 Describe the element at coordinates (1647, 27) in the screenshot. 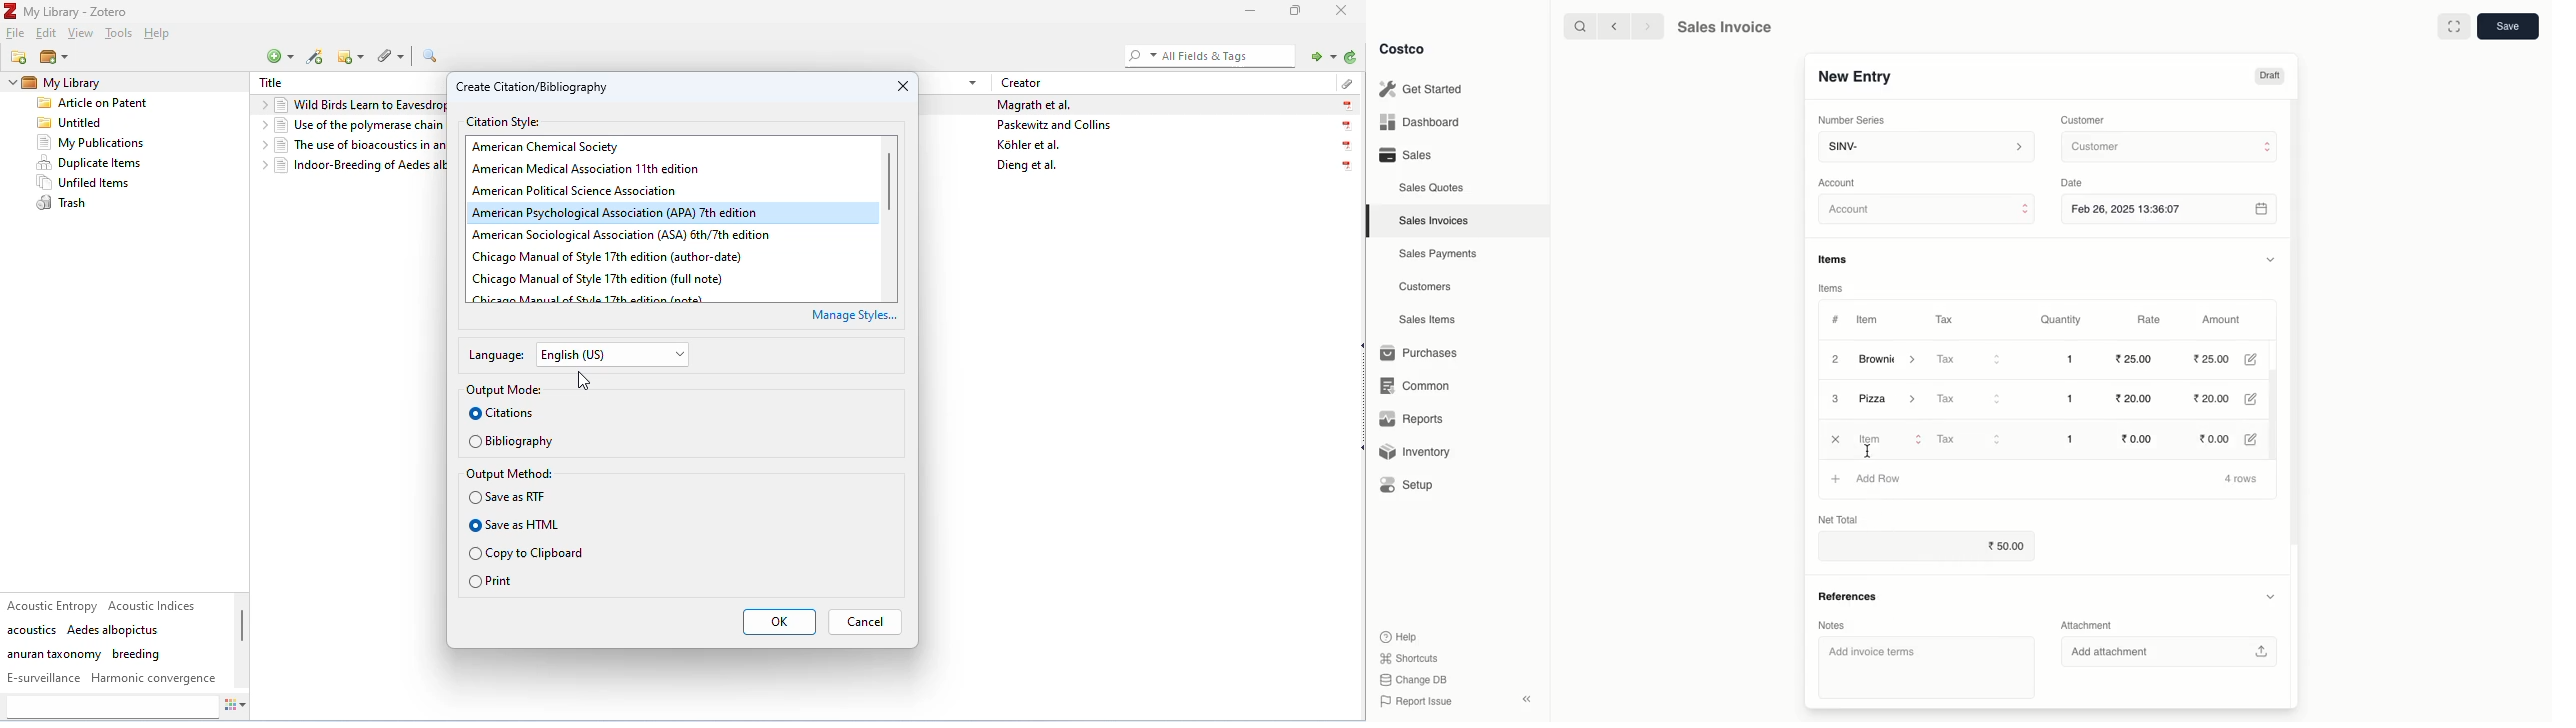

I see `Forward` at that location.